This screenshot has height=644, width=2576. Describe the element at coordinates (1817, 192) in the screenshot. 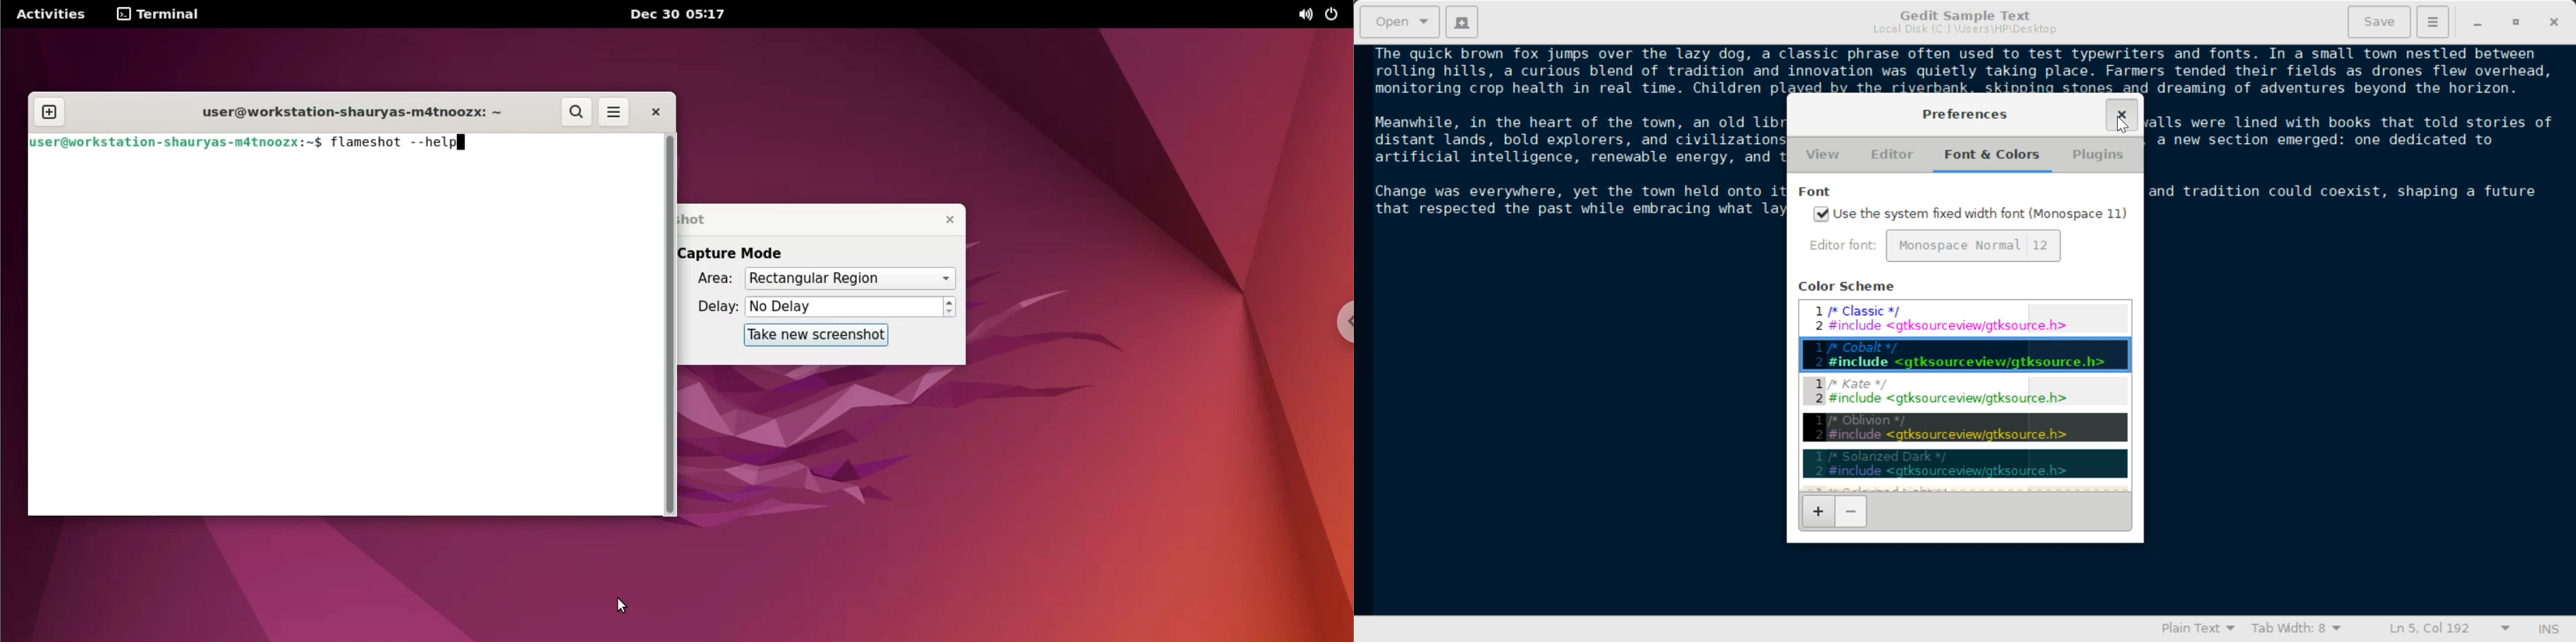

I see `Font Options Heading` at that location.